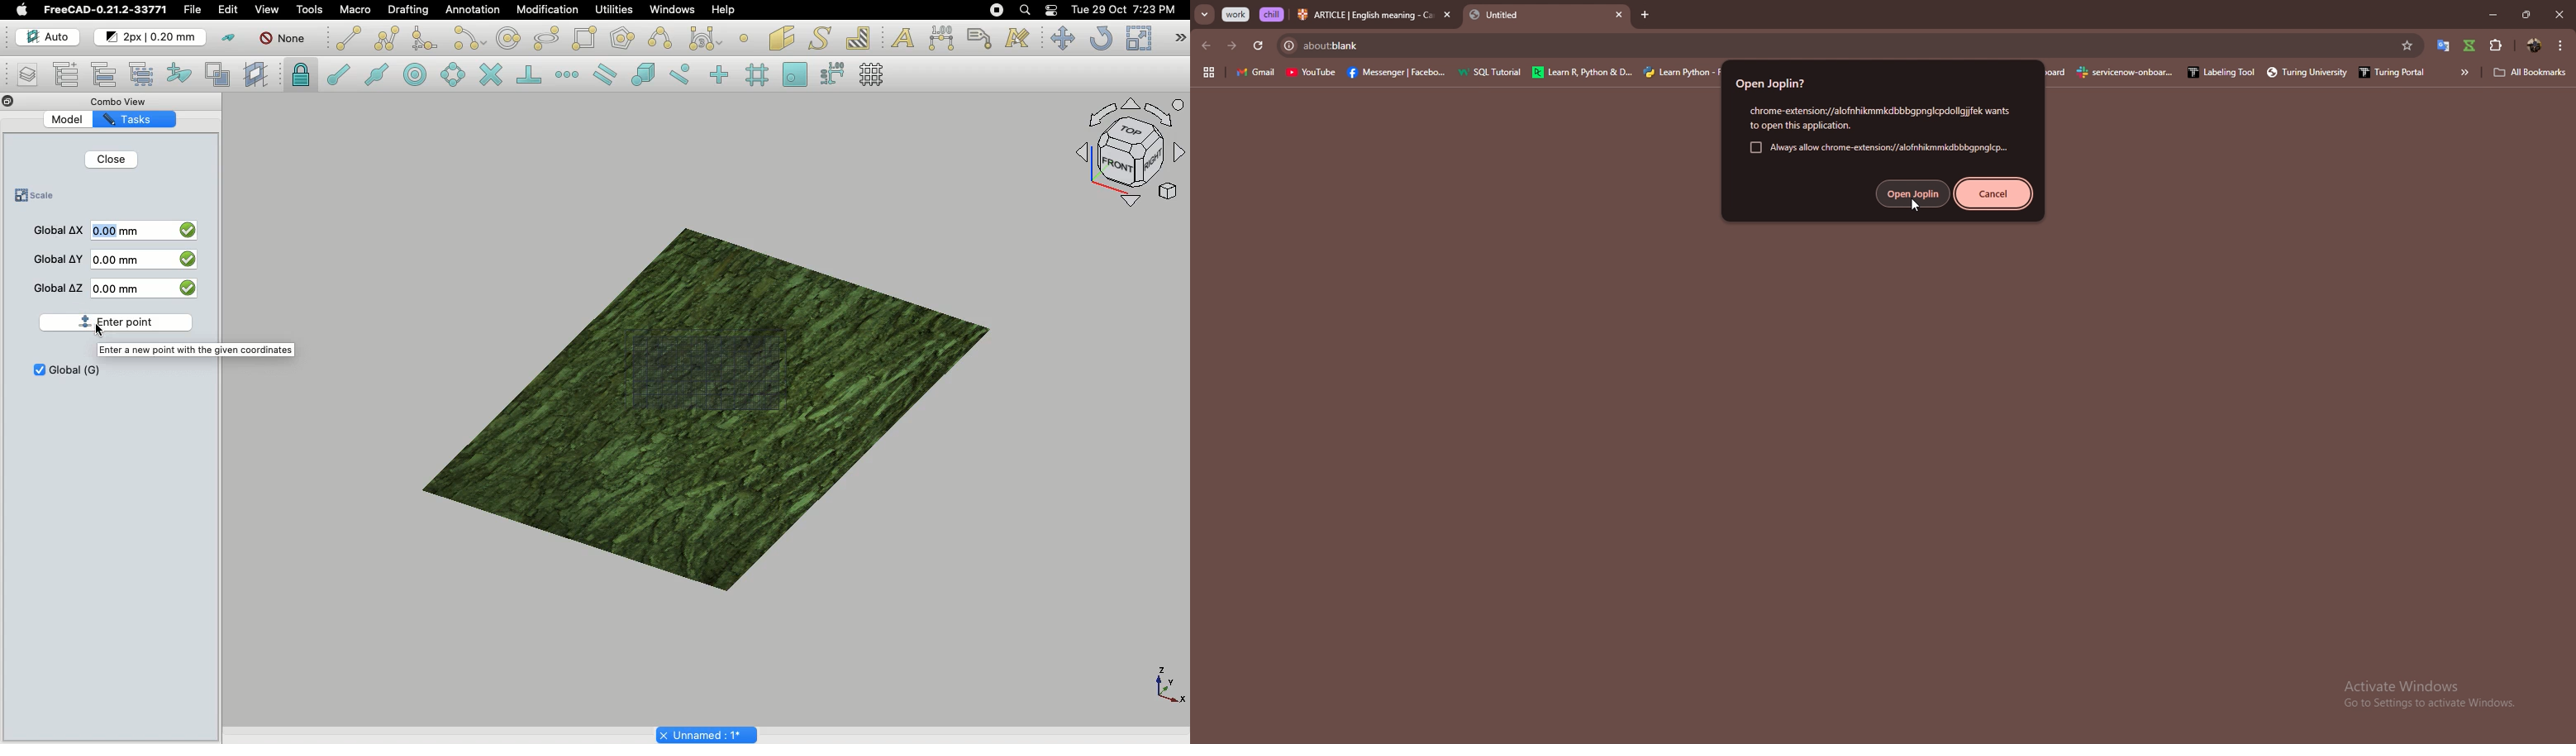 The width and height of the screenshot is (2576, 756). Describe the element at coordinates (902, 36) in the screenshot. I see `Text` at that location.